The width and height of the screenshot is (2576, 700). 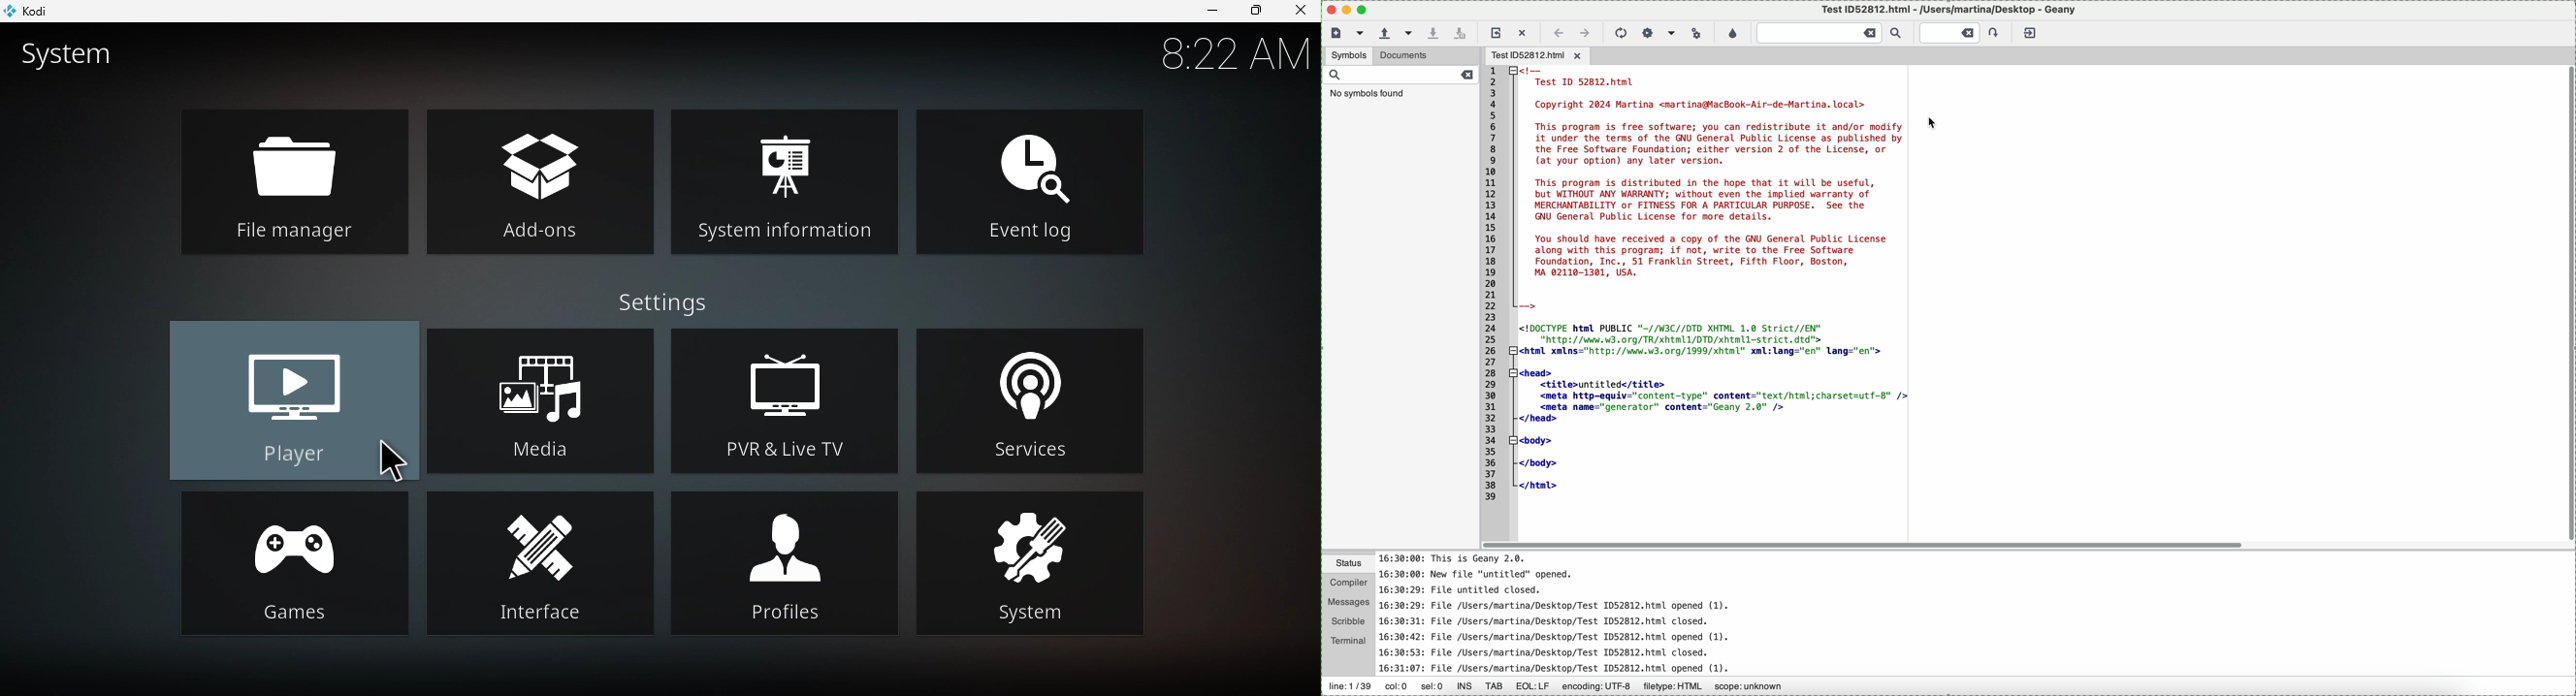 What do you see at coordinates (1233, 61) in the screenshot?
I see `8:22 AM` at bounding box center [1233, 61].